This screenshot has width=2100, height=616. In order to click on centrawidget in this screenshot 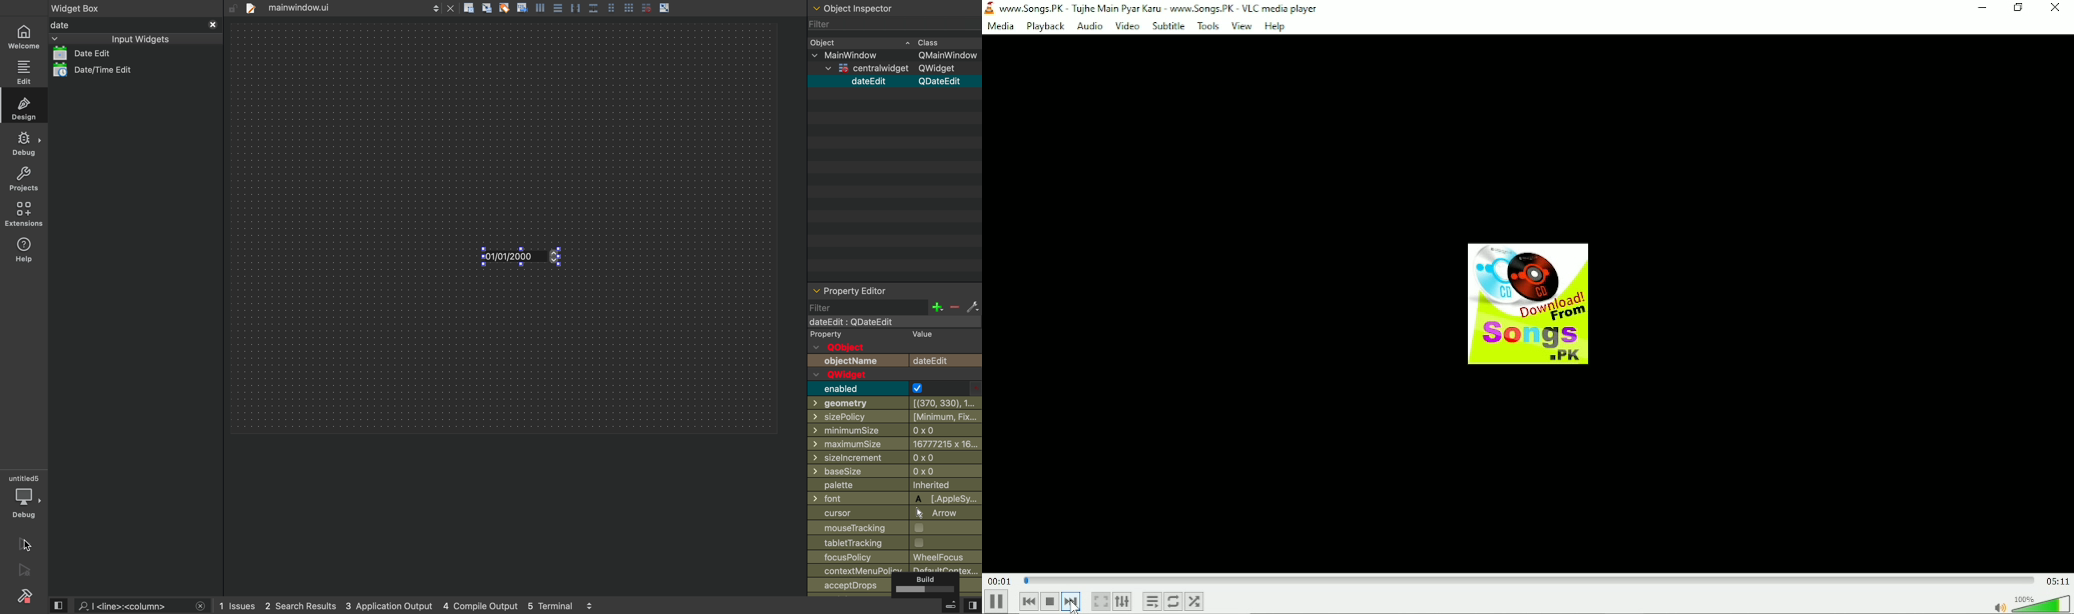, I will do `click(897, 69)`.